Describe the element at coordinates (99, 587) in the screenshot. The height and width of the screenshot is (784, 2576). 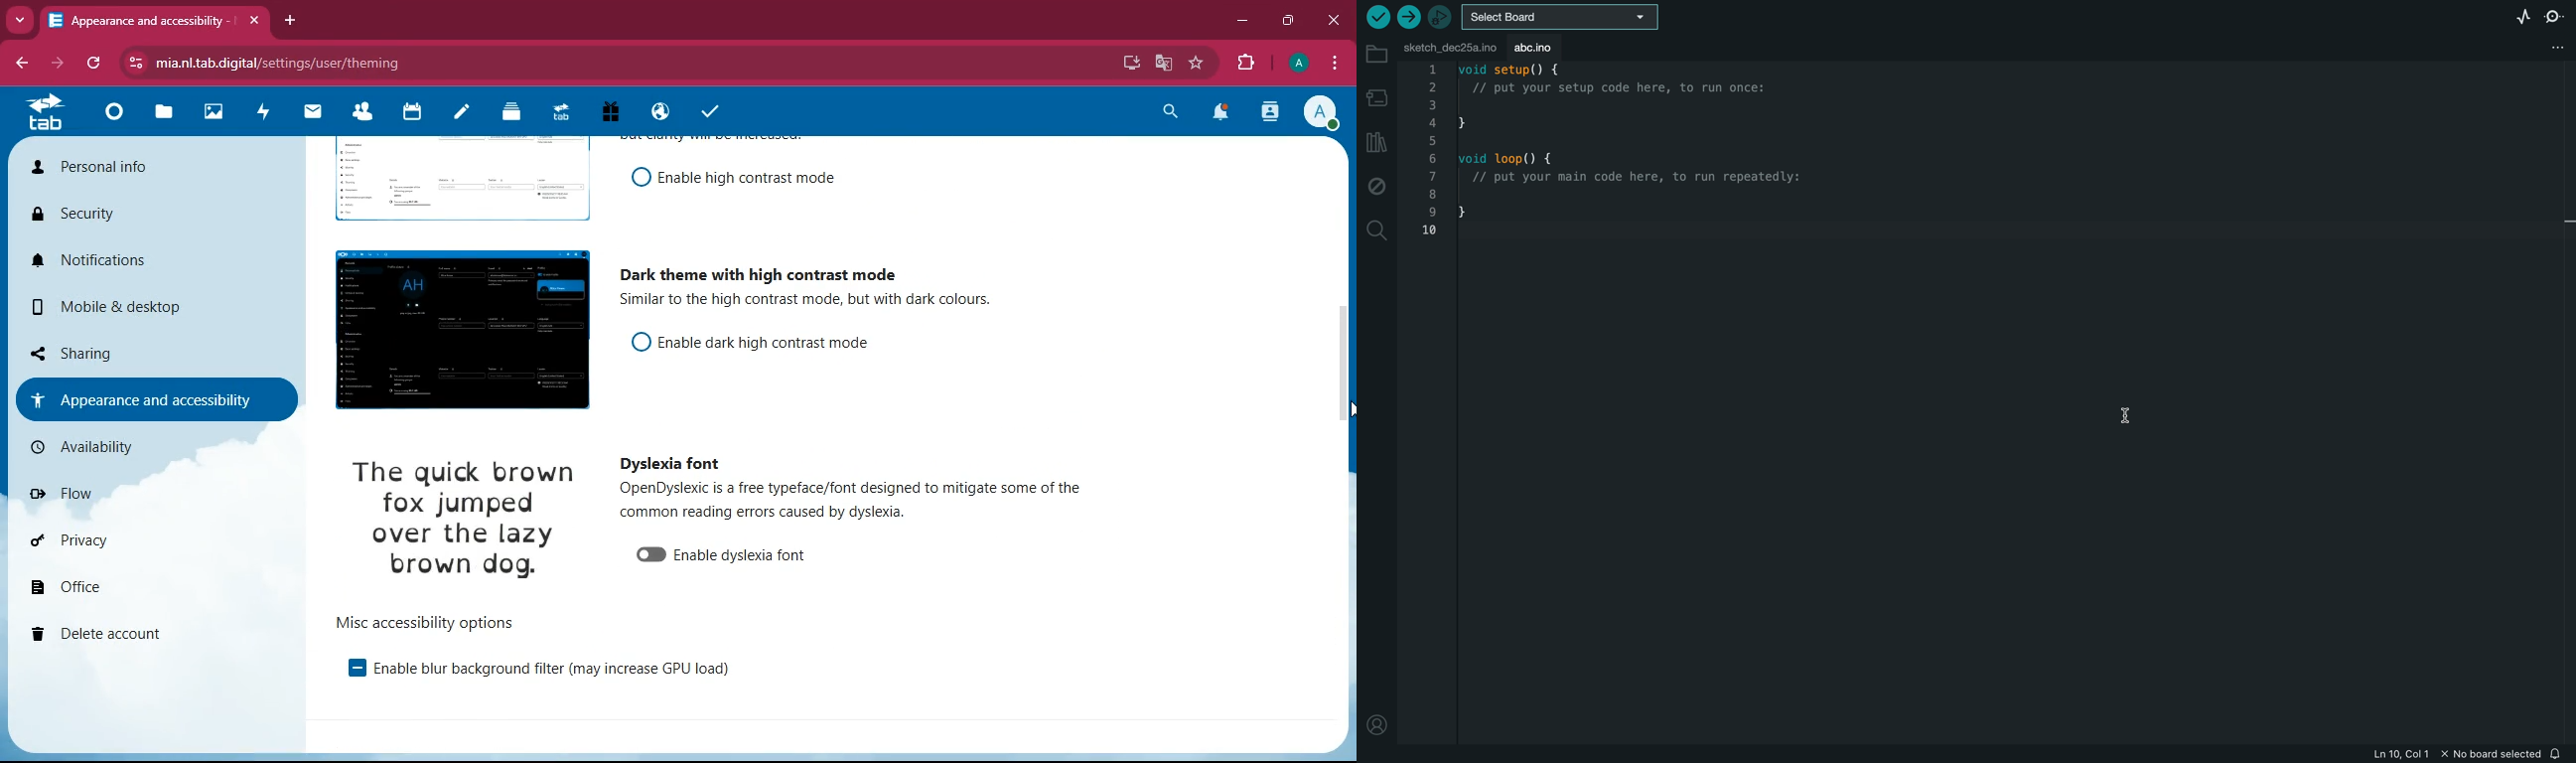
I see `office` at that location.